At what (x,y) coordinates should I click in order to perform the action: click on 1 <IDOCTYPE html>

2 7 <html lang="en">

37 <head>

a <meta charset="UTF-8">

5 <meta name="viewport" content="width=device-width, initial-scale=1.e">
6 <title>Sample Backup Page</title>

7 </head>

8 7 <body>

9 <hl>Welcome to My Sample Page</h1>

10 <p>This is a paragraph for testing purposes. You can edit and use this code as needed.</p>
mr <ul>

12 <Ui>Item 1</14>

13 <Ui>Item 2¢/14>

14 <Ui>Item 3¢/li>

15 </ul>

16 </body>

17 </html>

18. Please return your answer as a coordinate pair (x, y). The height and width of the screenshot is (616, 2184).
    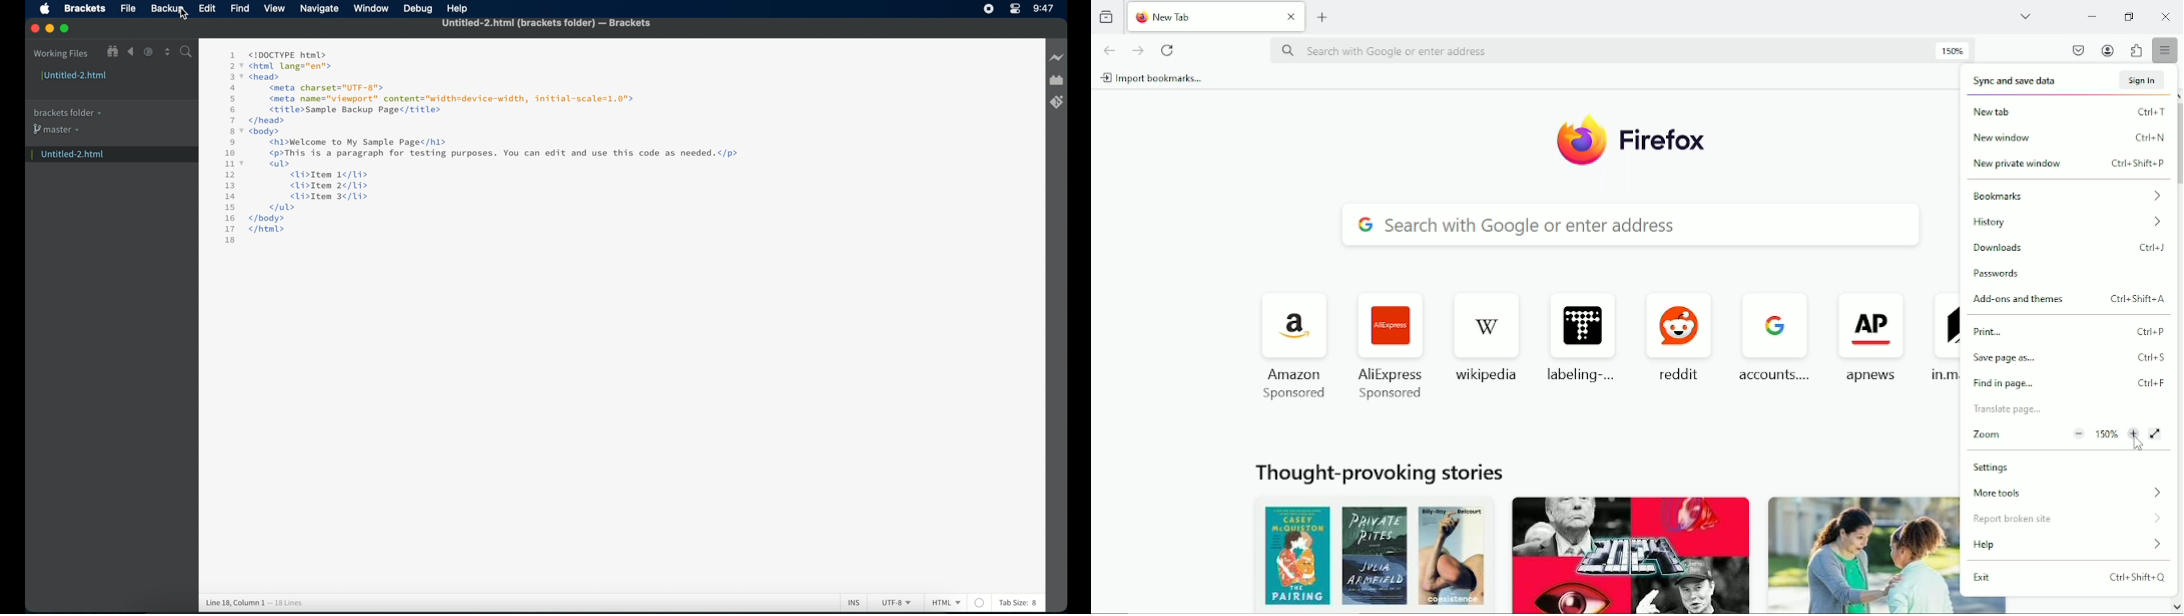
    Looking at the image, I should click on (488, 147).